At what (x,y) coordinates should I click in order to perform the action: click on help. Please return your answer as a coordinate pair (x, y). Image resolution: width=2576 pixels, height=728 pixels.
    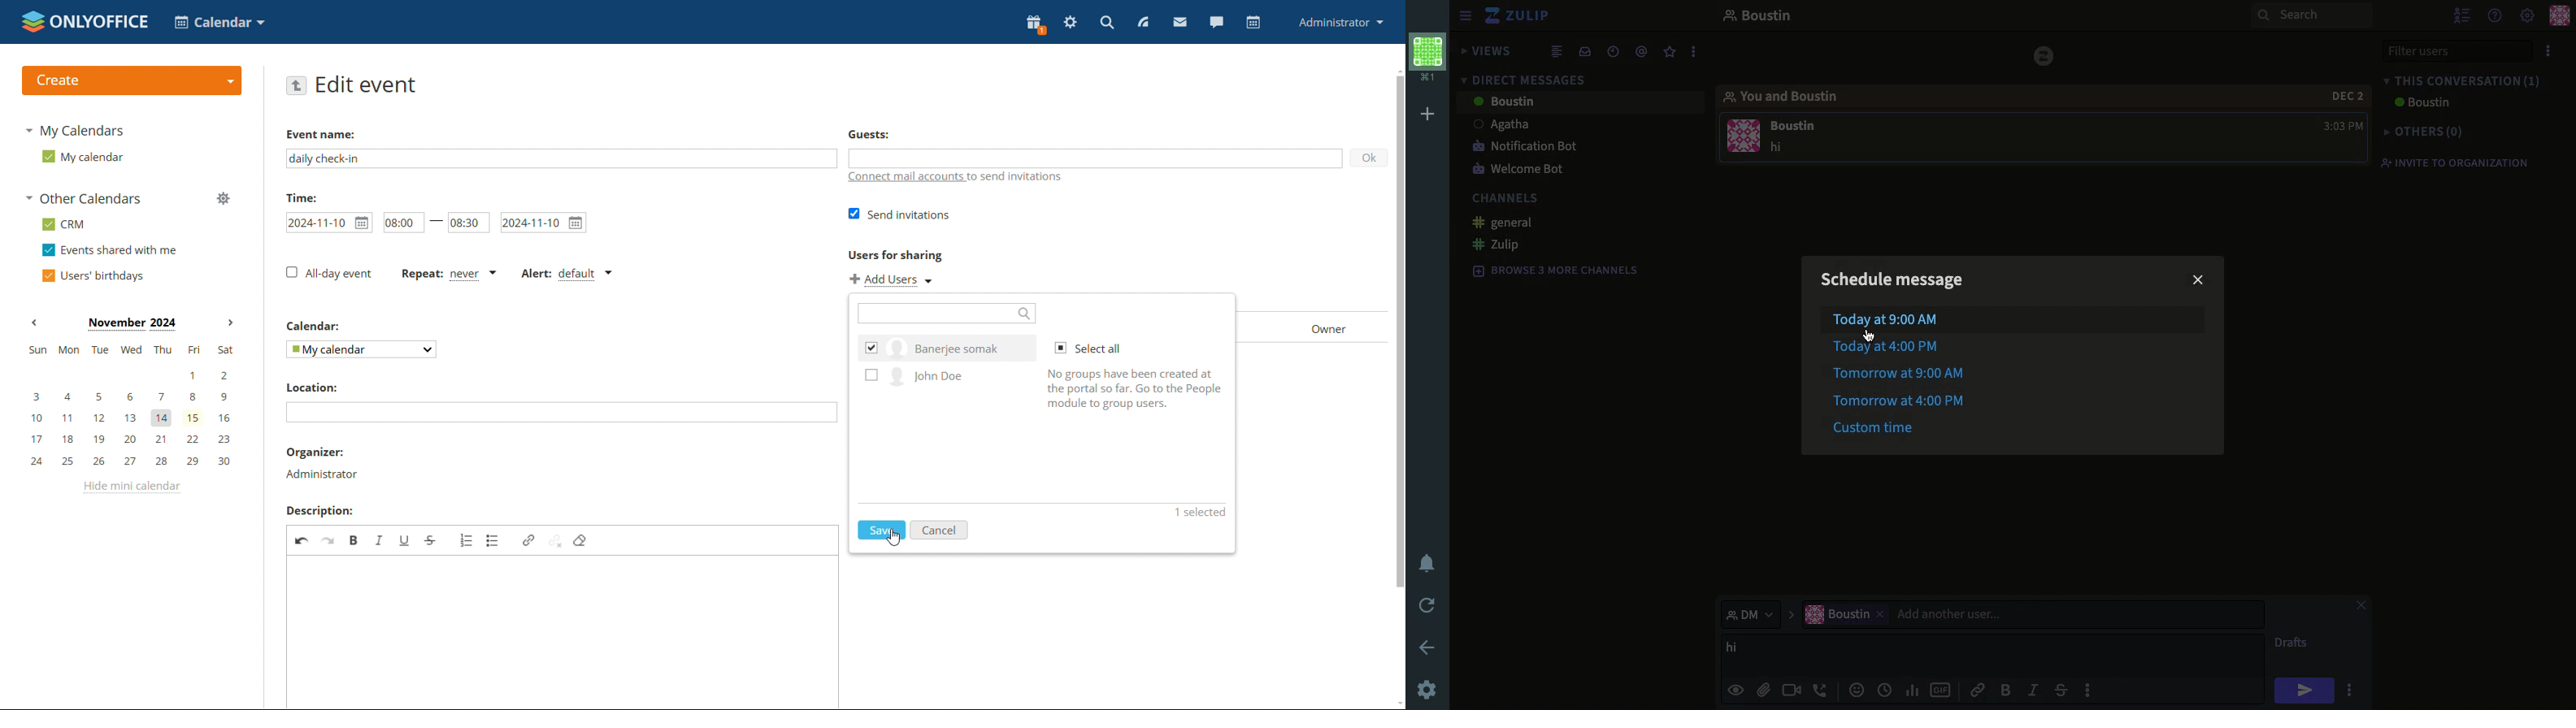
    Looking at the image, I should click on (2496, 15).